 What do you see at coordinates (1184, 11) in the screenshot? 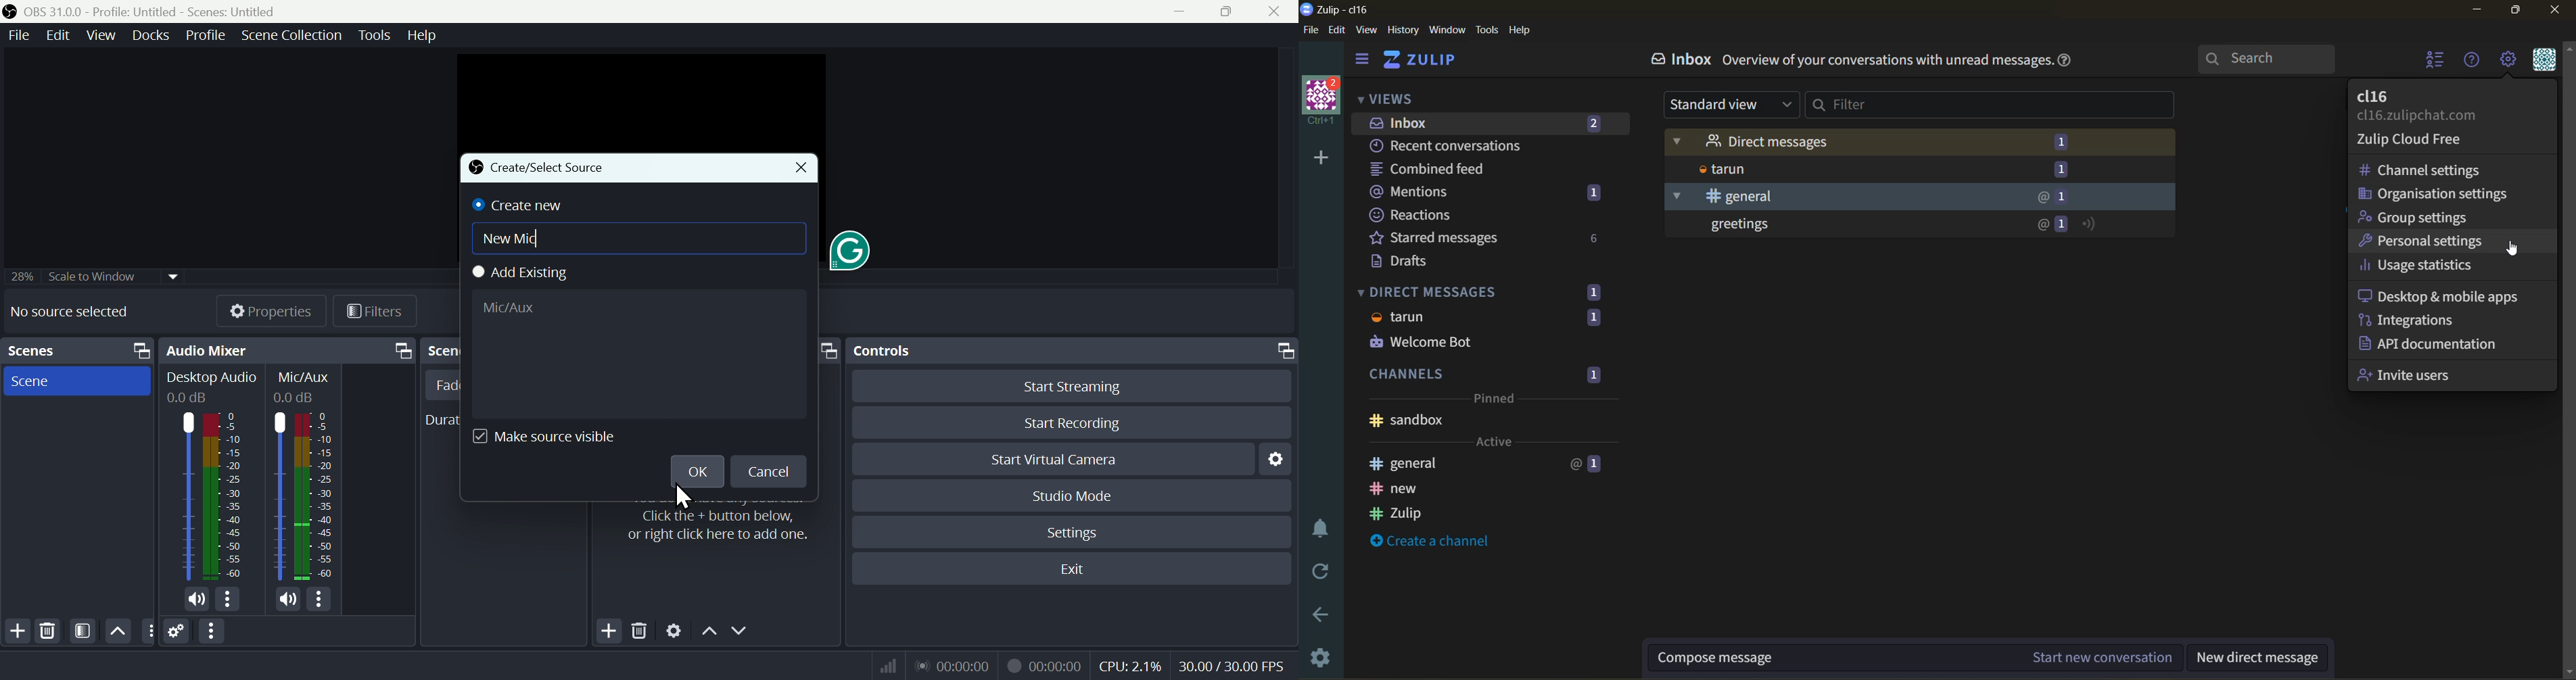
I see `minimize` at bounding box center [1184, 11].